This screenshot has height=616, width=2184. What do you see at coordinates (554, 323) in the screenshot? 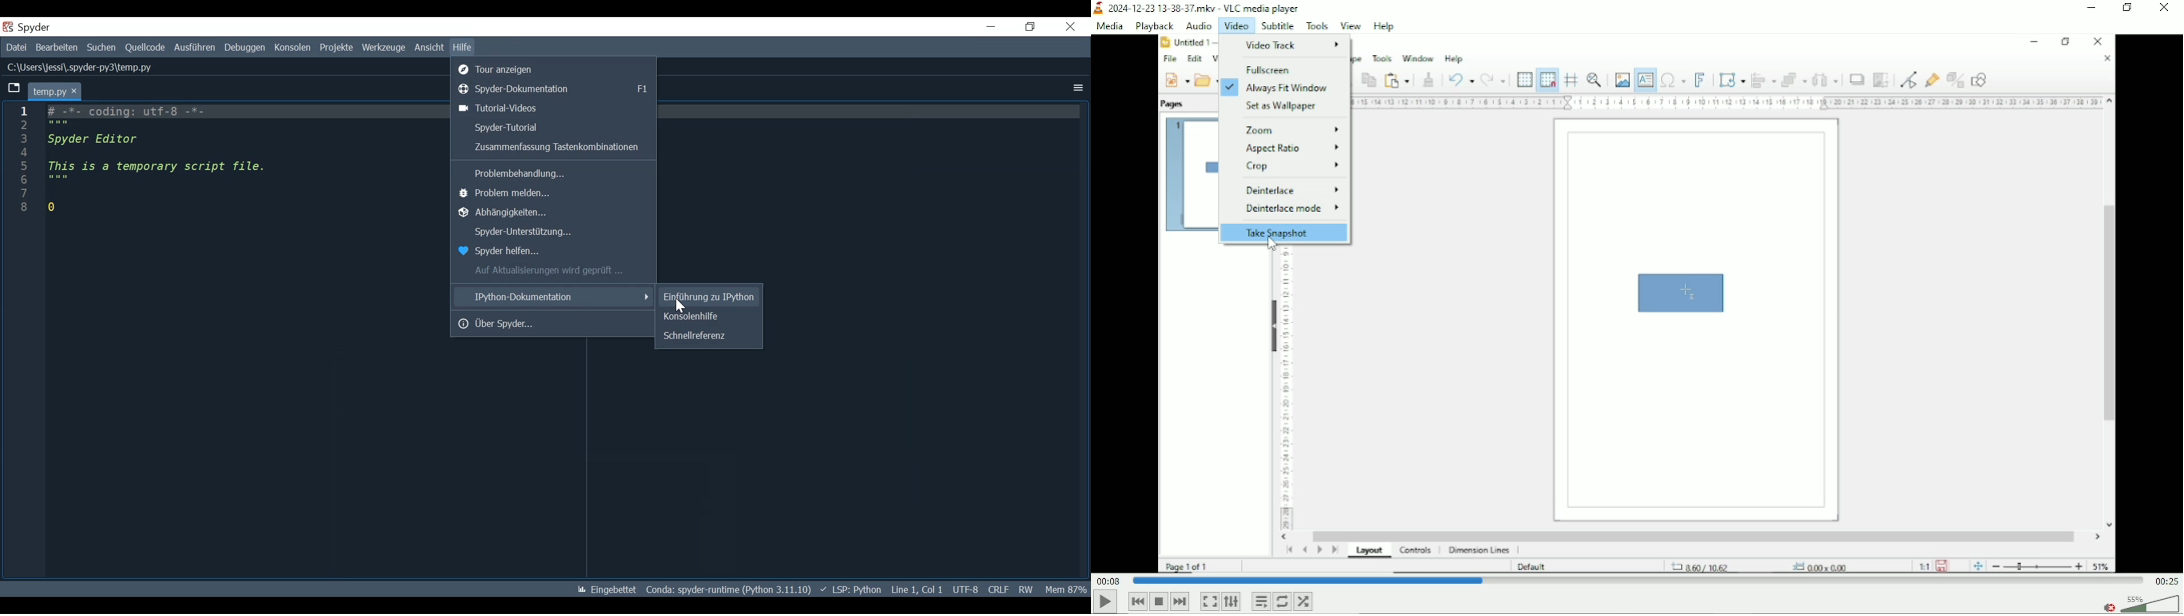
I see `About Spyder` at bounding box center [554, 323].